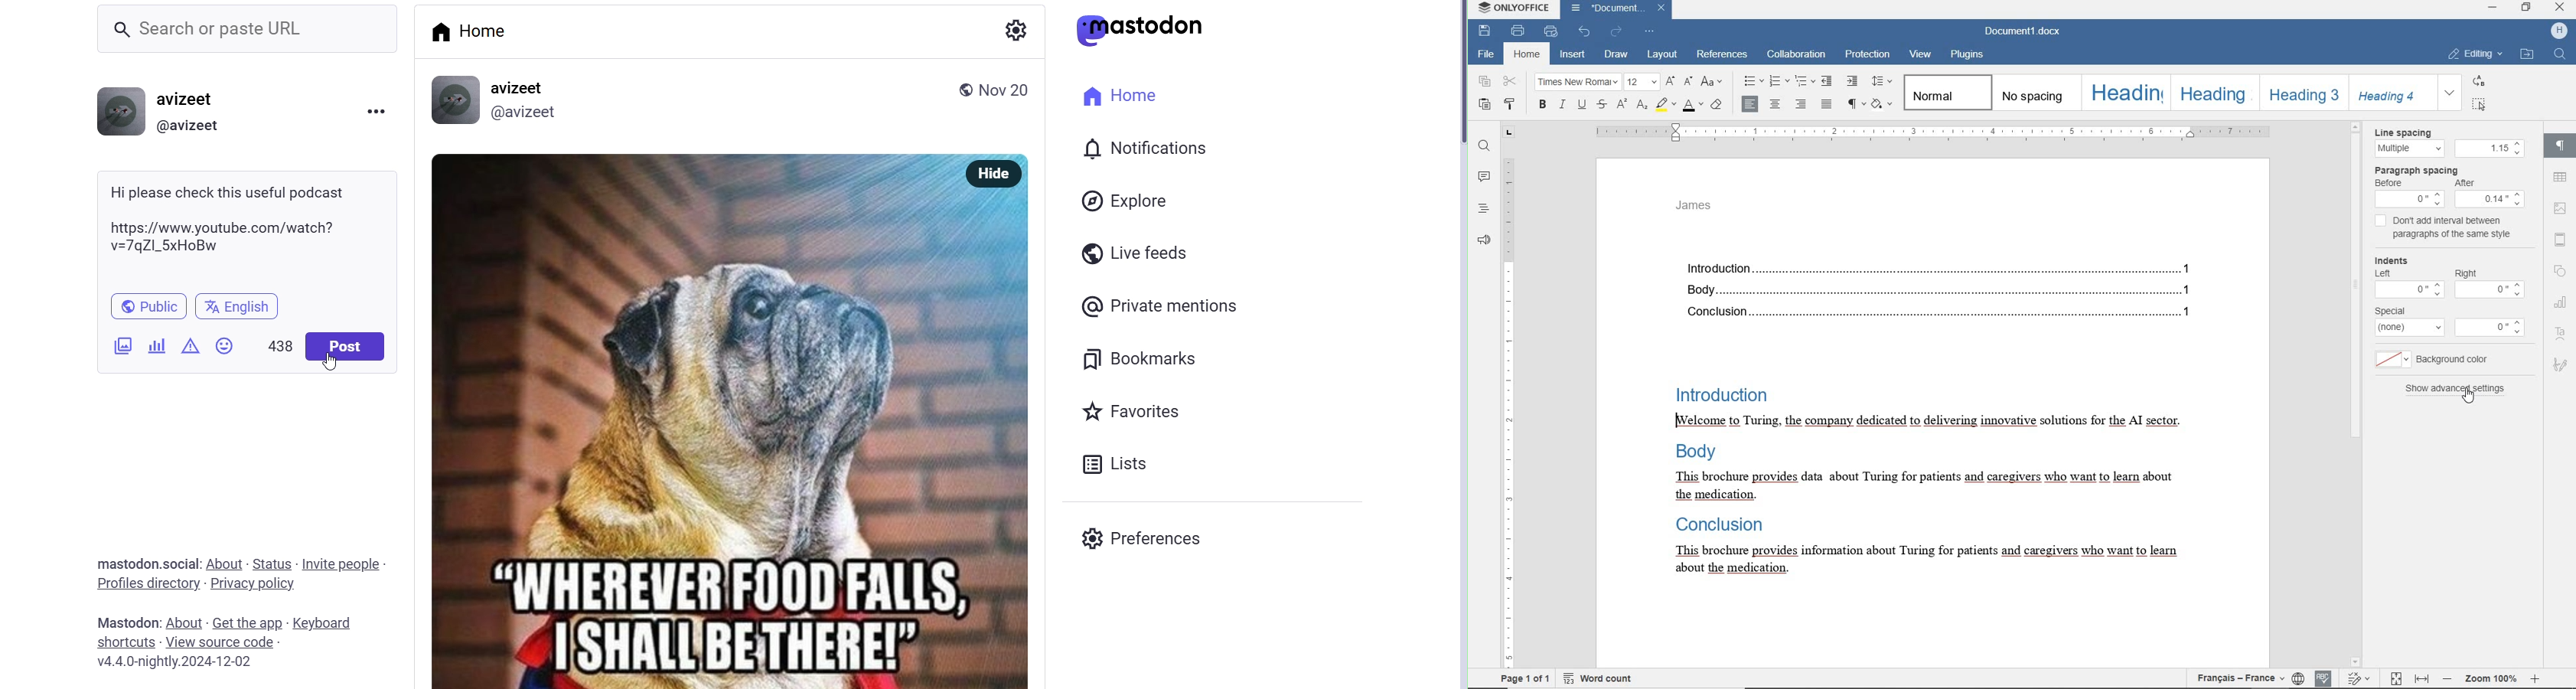 The width and height of the screenshot is (2576, 700). I want to click on notification, so click(1148, 147).